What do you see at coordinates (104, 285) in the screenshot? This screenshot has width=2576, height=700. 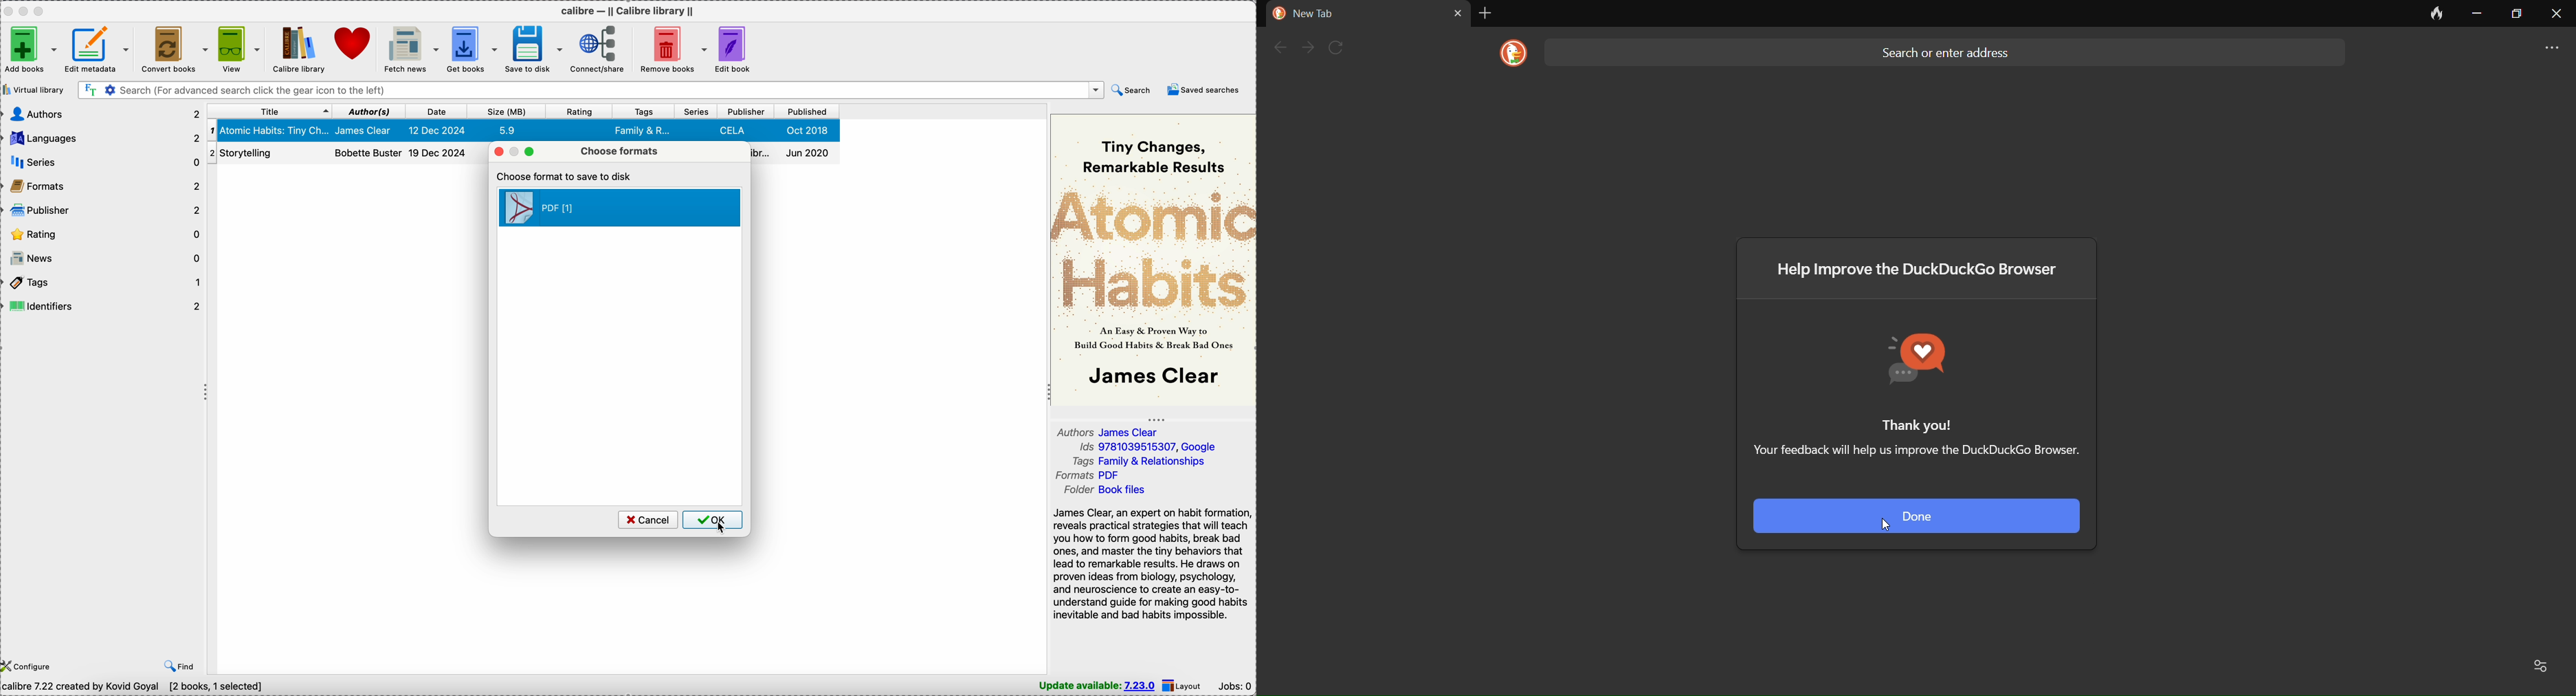 I see `tags` at bounding box center [104, 285].